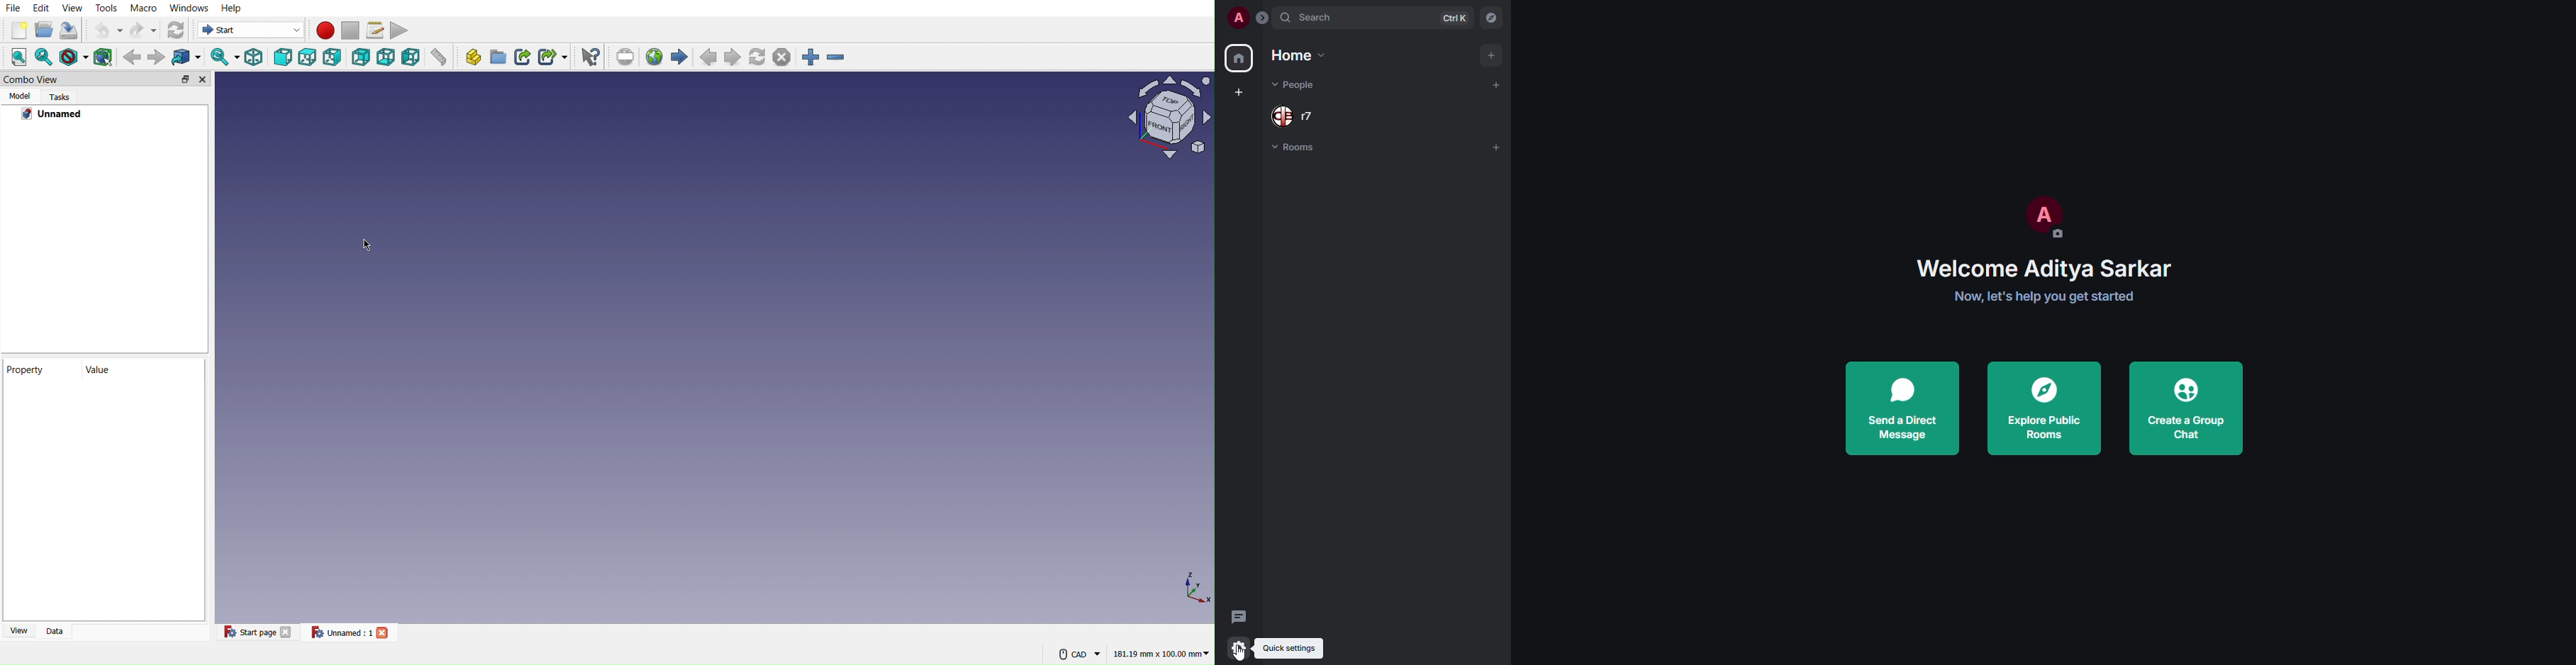 This screenshot has height=672, width=2576. I want to click on Property, so click(105, 451).